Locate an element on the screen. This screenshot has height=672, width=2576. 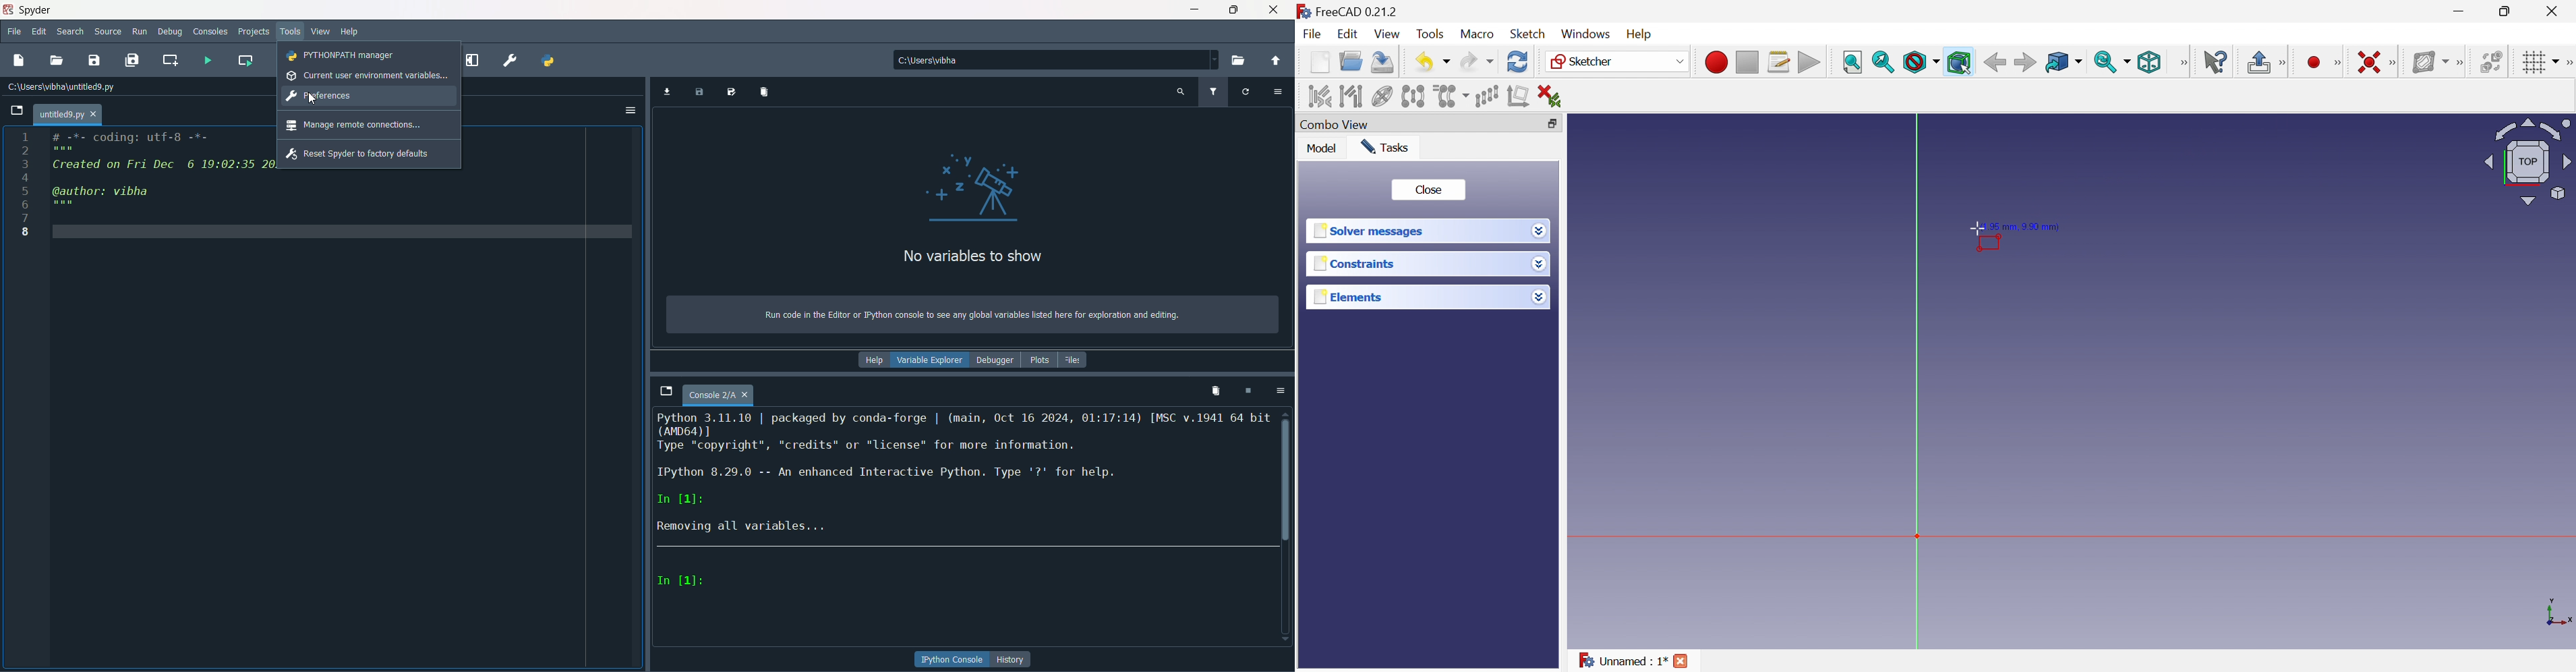
Sketcher geometries is located at coordinates (2340, 63).